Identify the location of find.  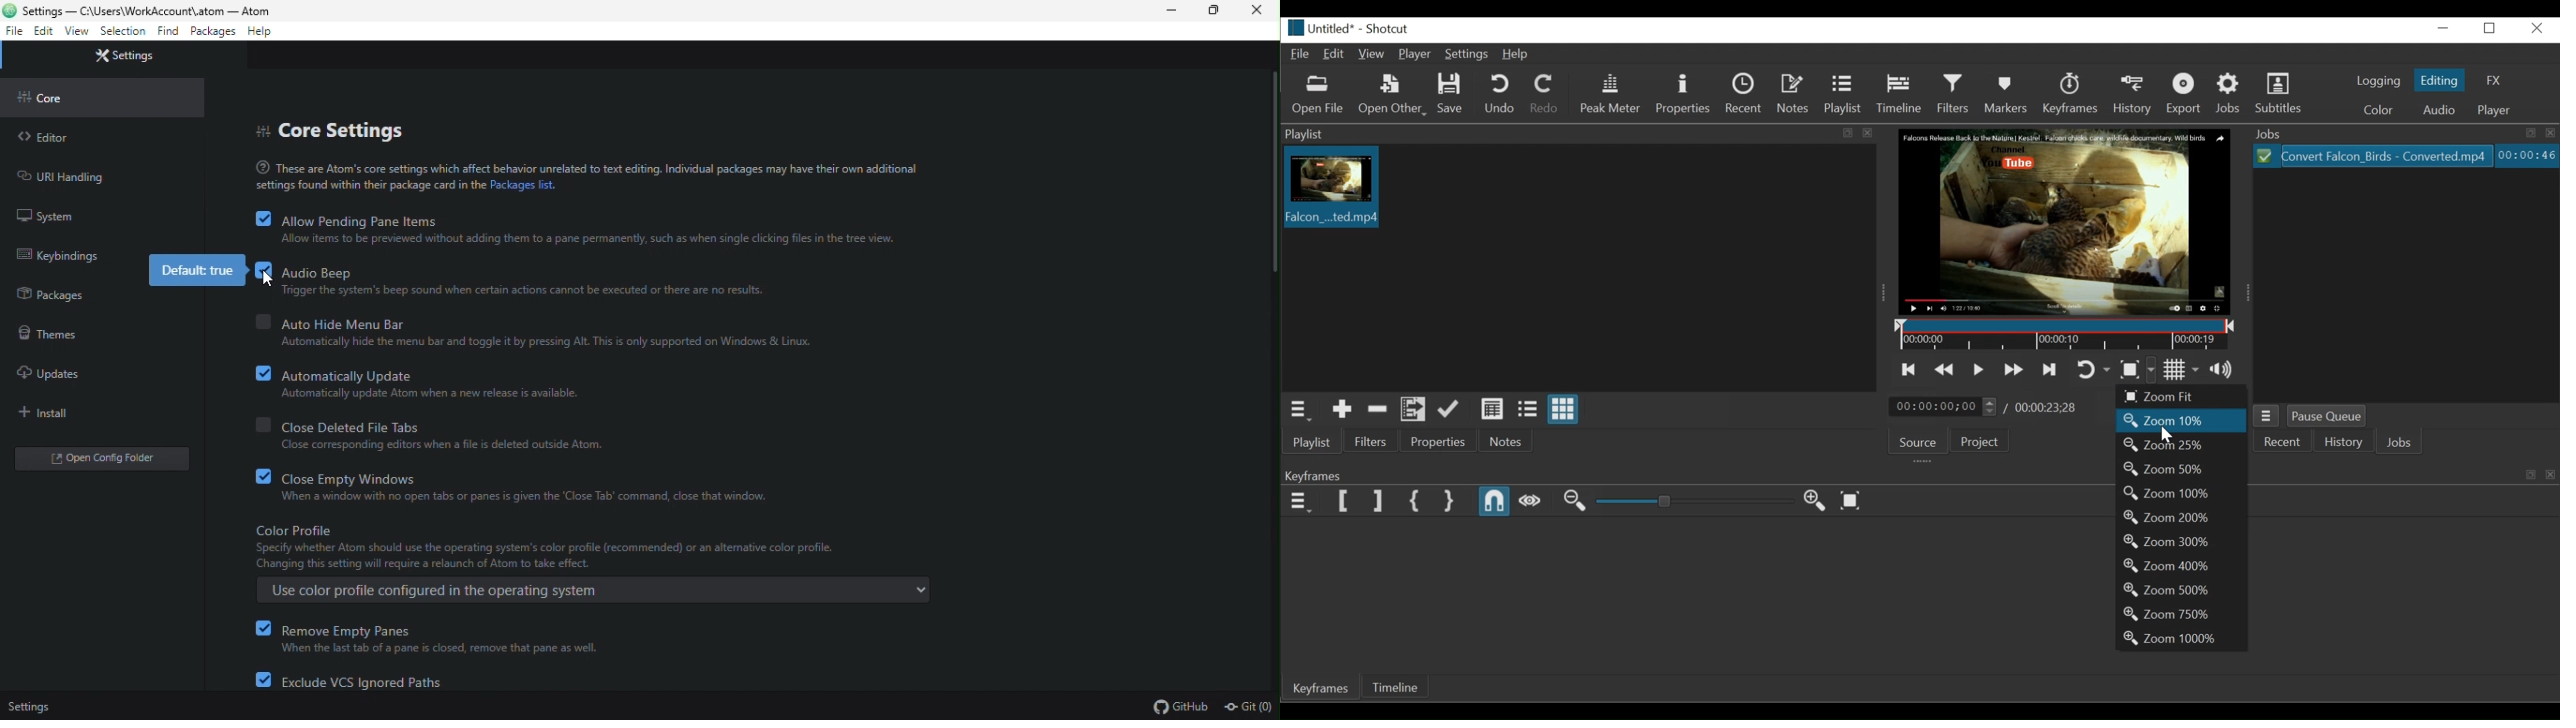
(166, 31).